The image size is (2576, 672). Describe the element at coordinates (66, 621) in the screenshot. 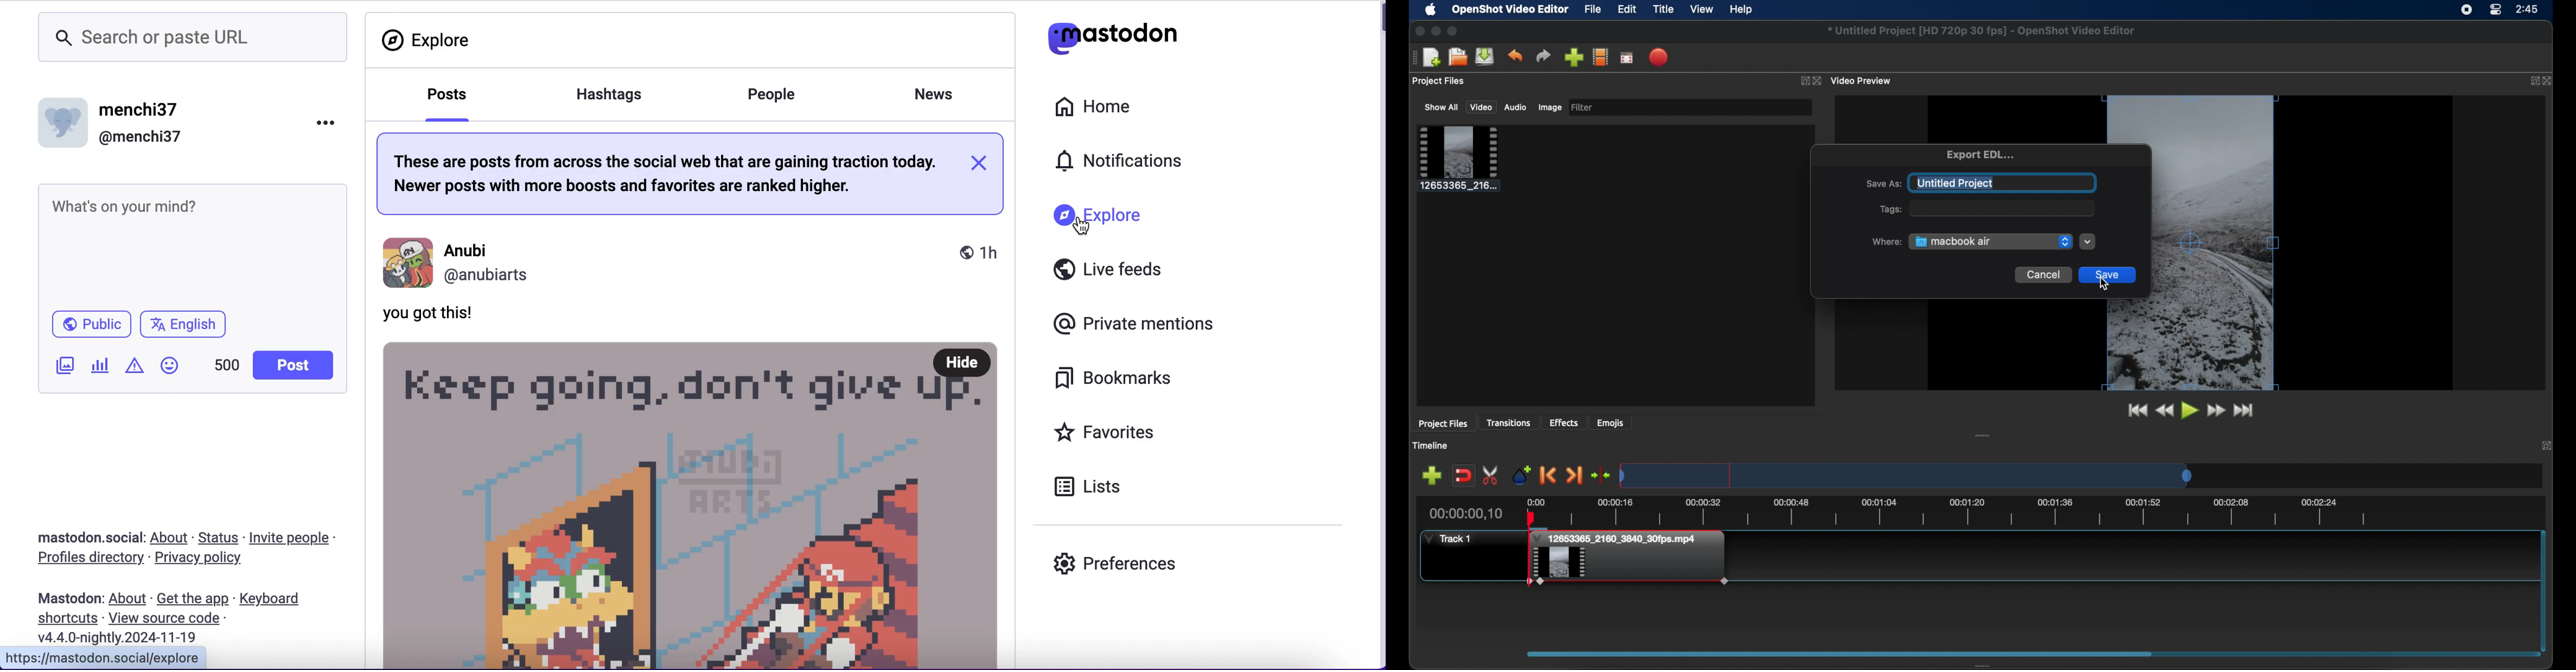

I see `shortcuts` at that location.